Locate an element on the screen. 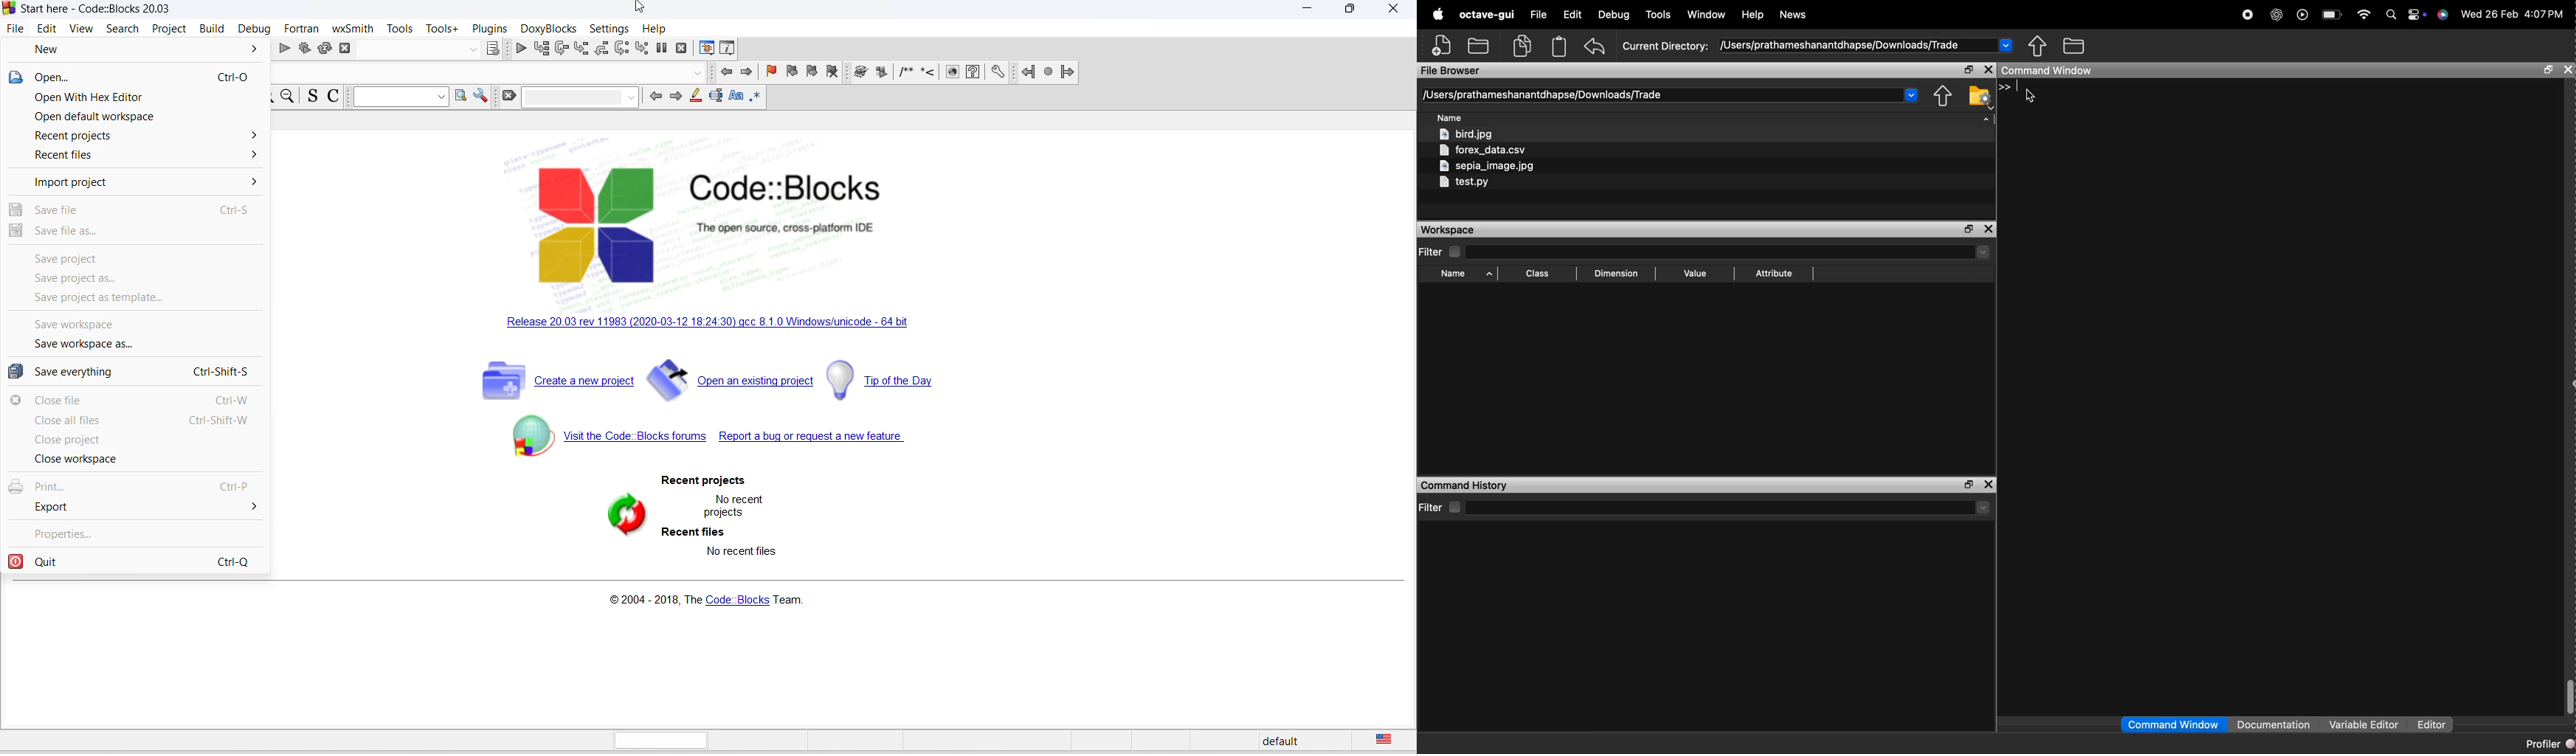 Image resolution: width=2576 pixels, height=756 pixels. save file is located at coordinates (134, 210).